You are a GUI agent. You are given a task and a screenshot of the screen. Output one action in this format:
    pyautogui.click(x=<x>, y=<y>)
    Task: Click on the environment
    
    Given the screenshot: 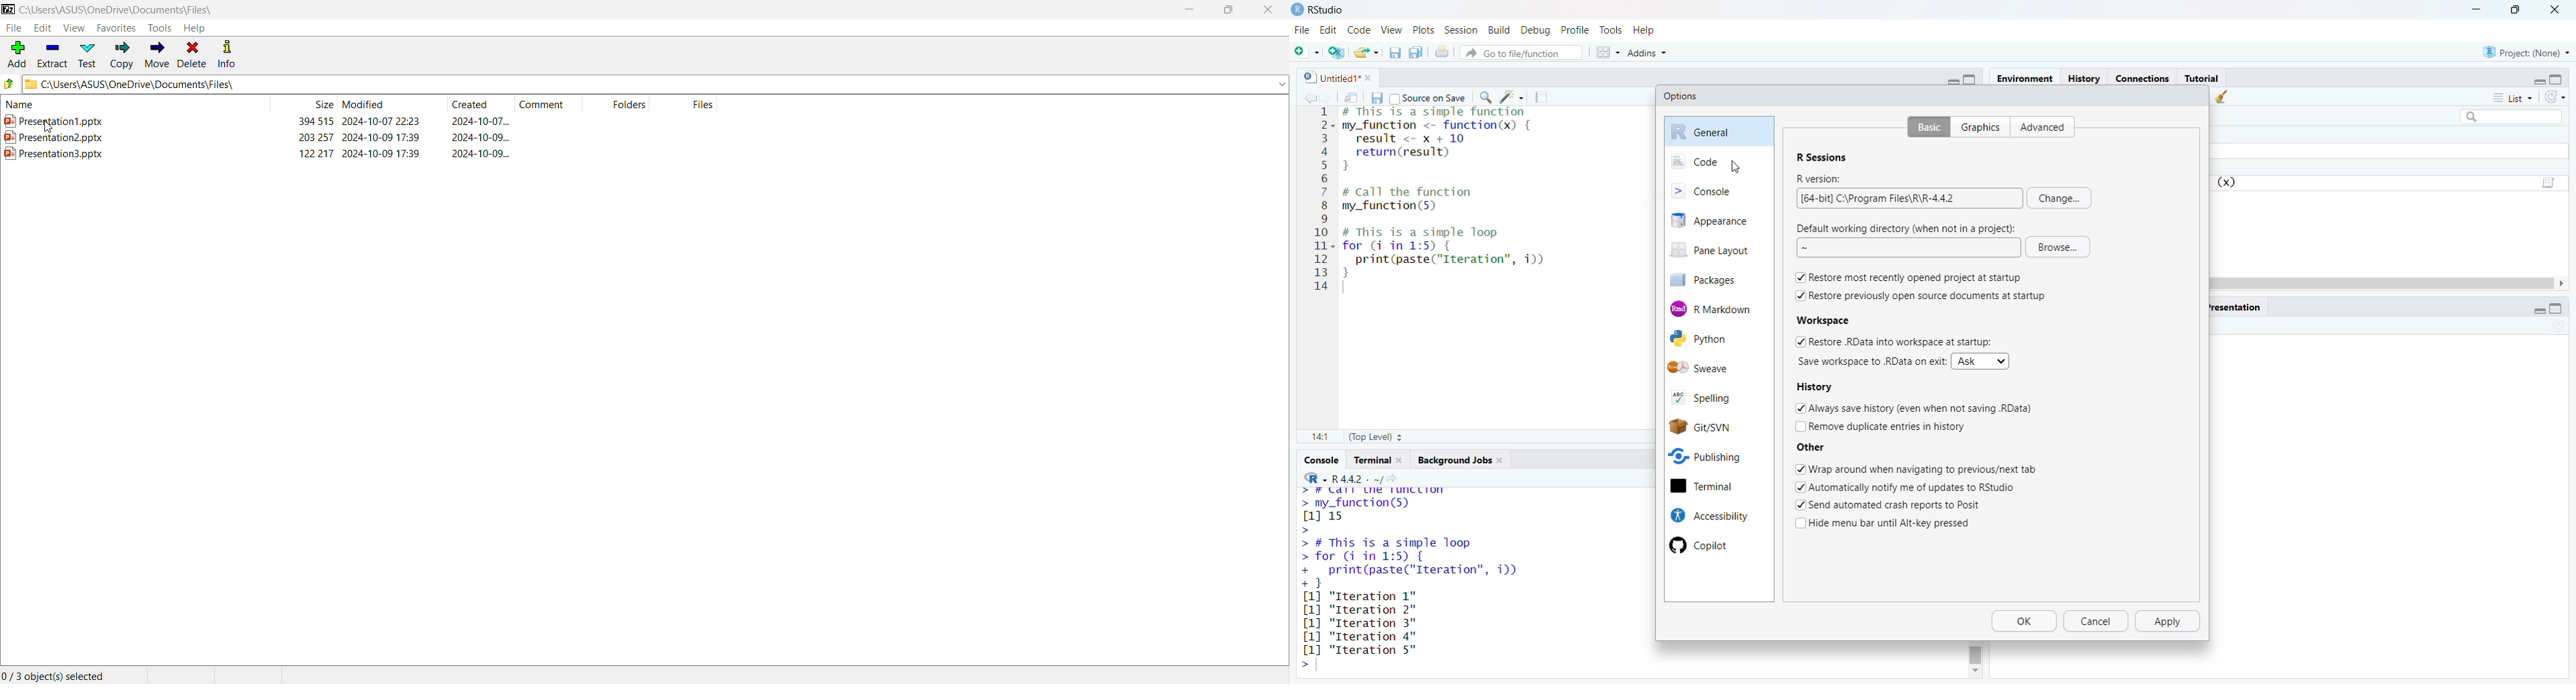 What is the action you would take?
    pyautogui.click(x=2027, y=78)
    